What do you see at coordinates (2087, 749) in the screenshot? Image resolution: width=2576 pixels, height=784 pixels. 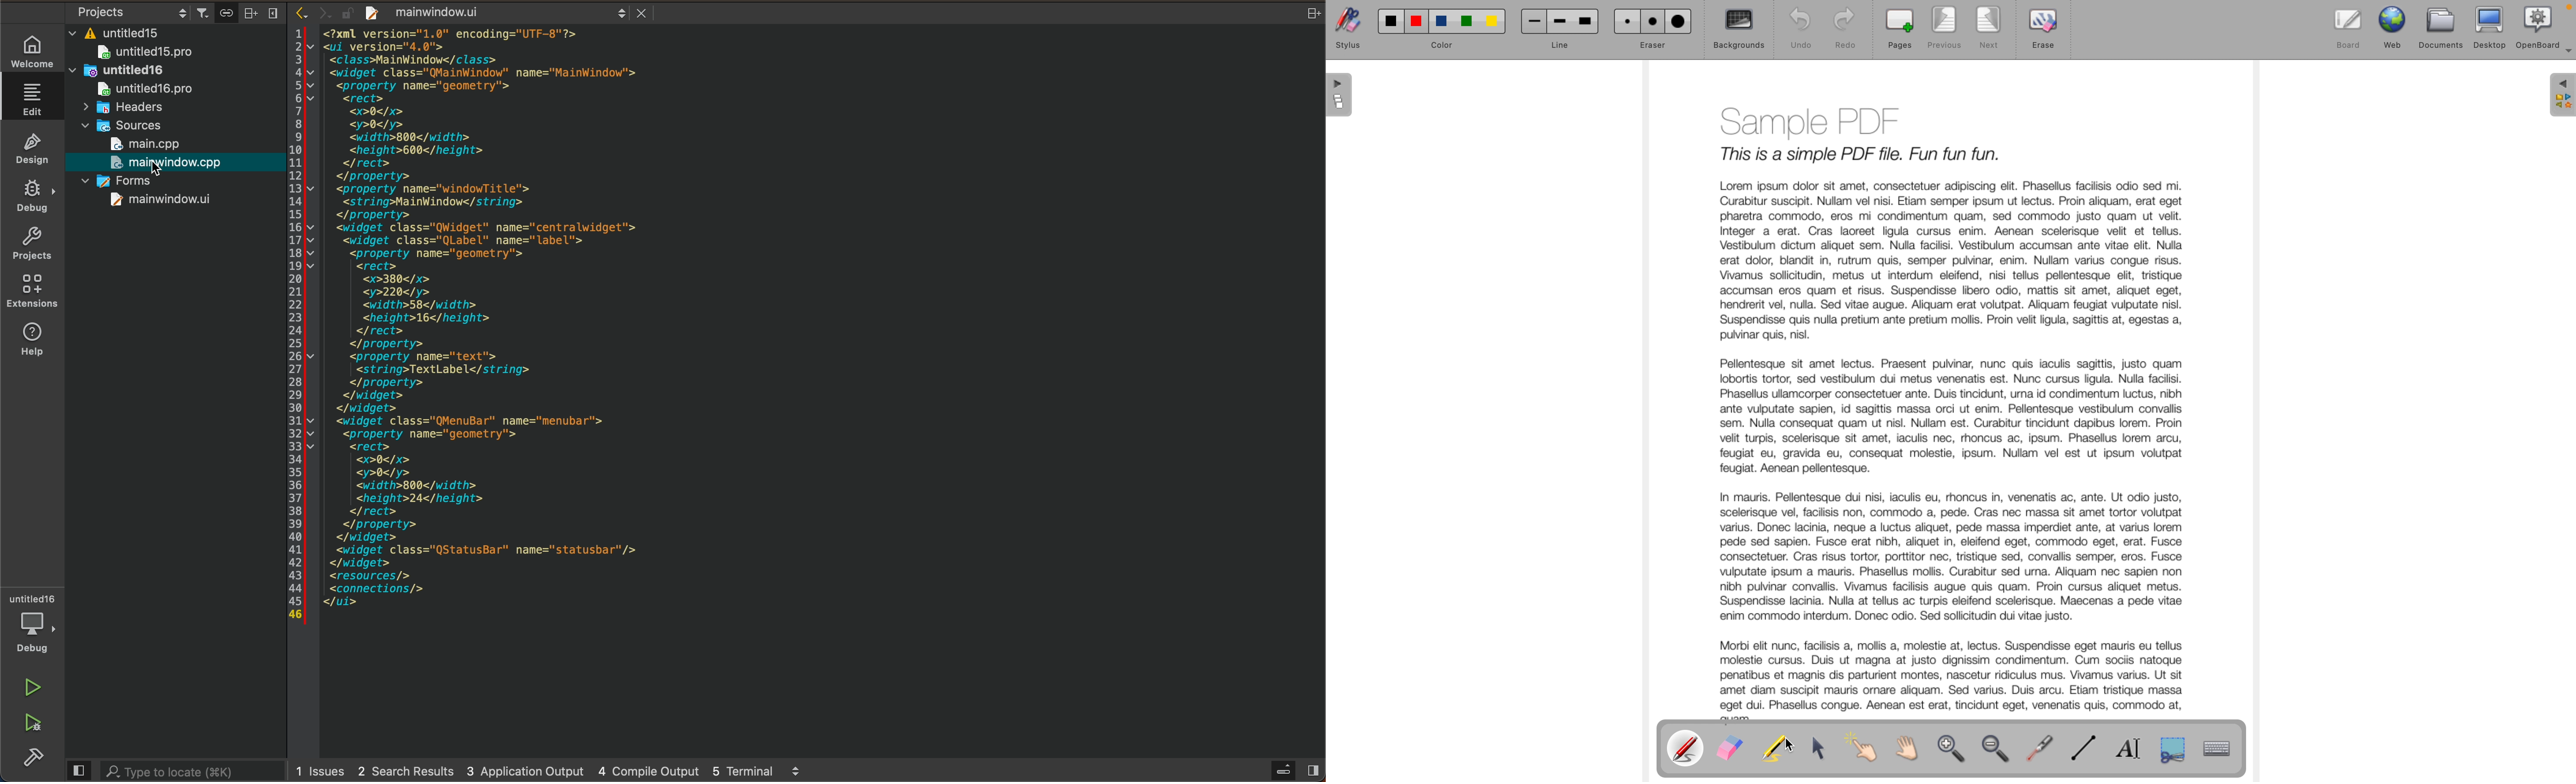 I see `draw line` at bounding box center [2087, 749].